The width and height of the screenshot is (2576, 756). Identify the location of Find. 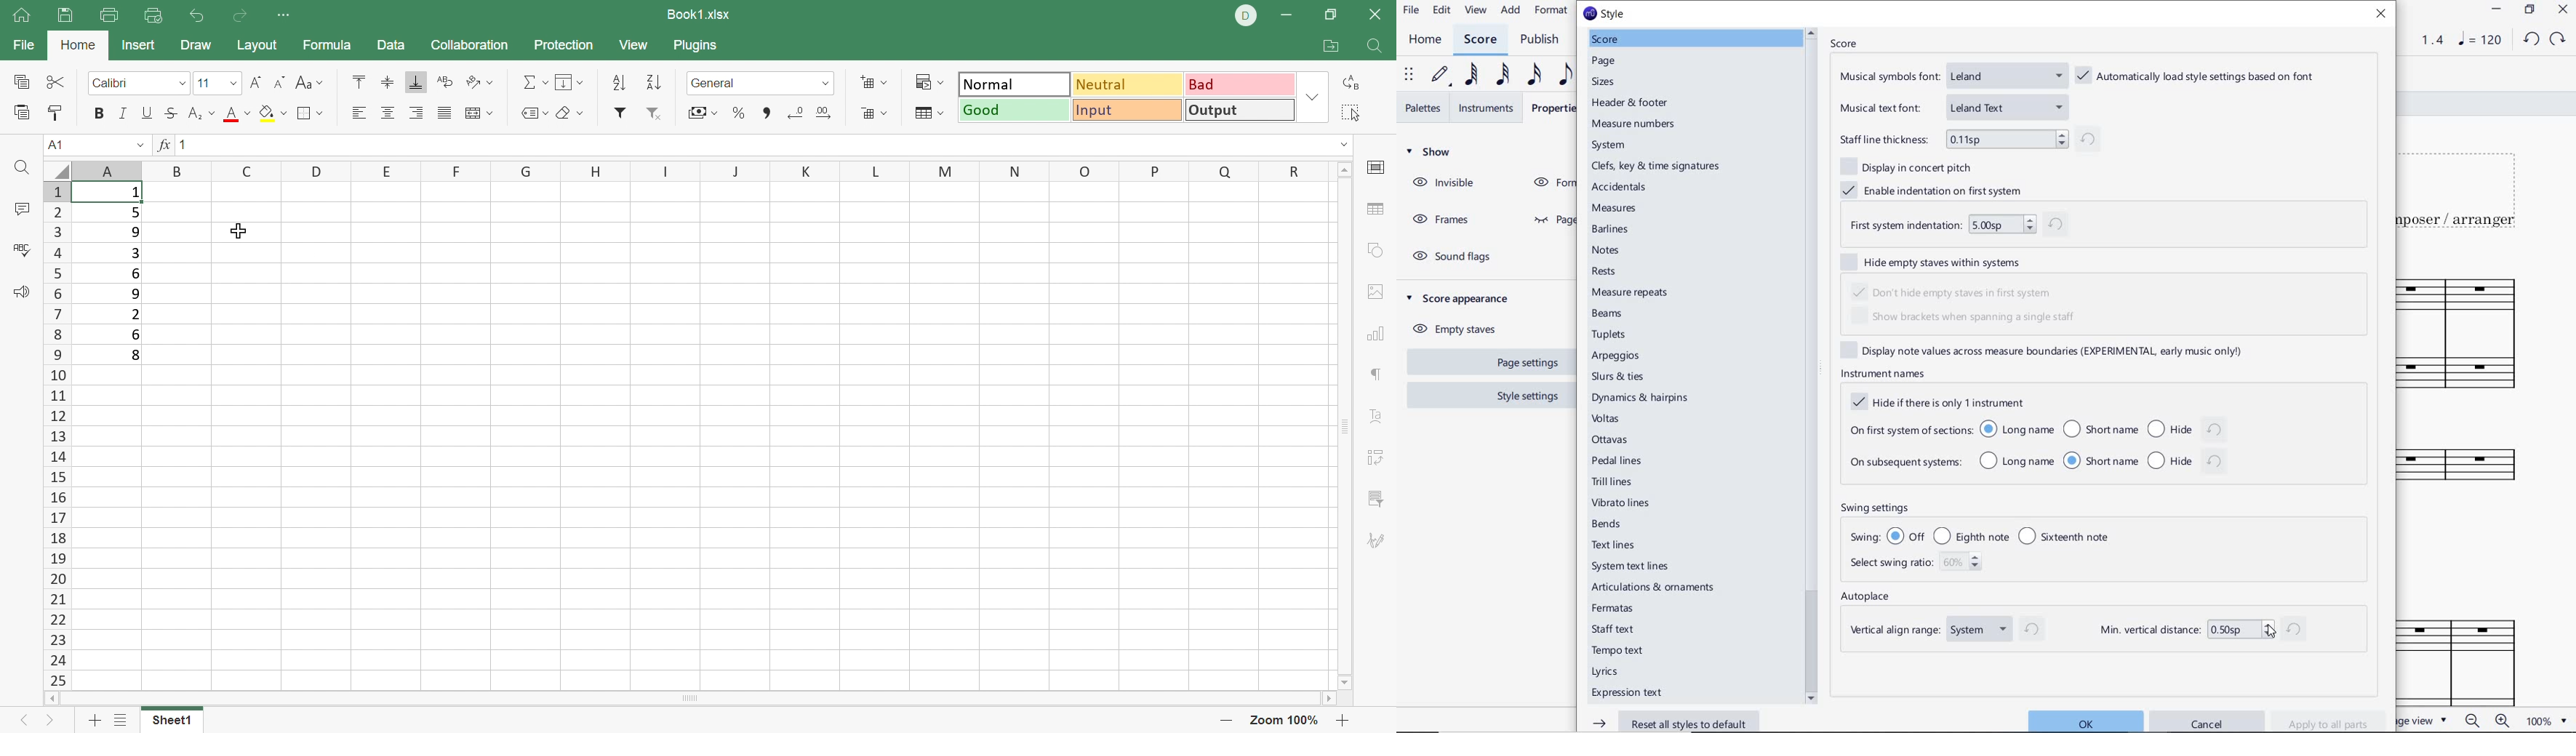
(23, 169).